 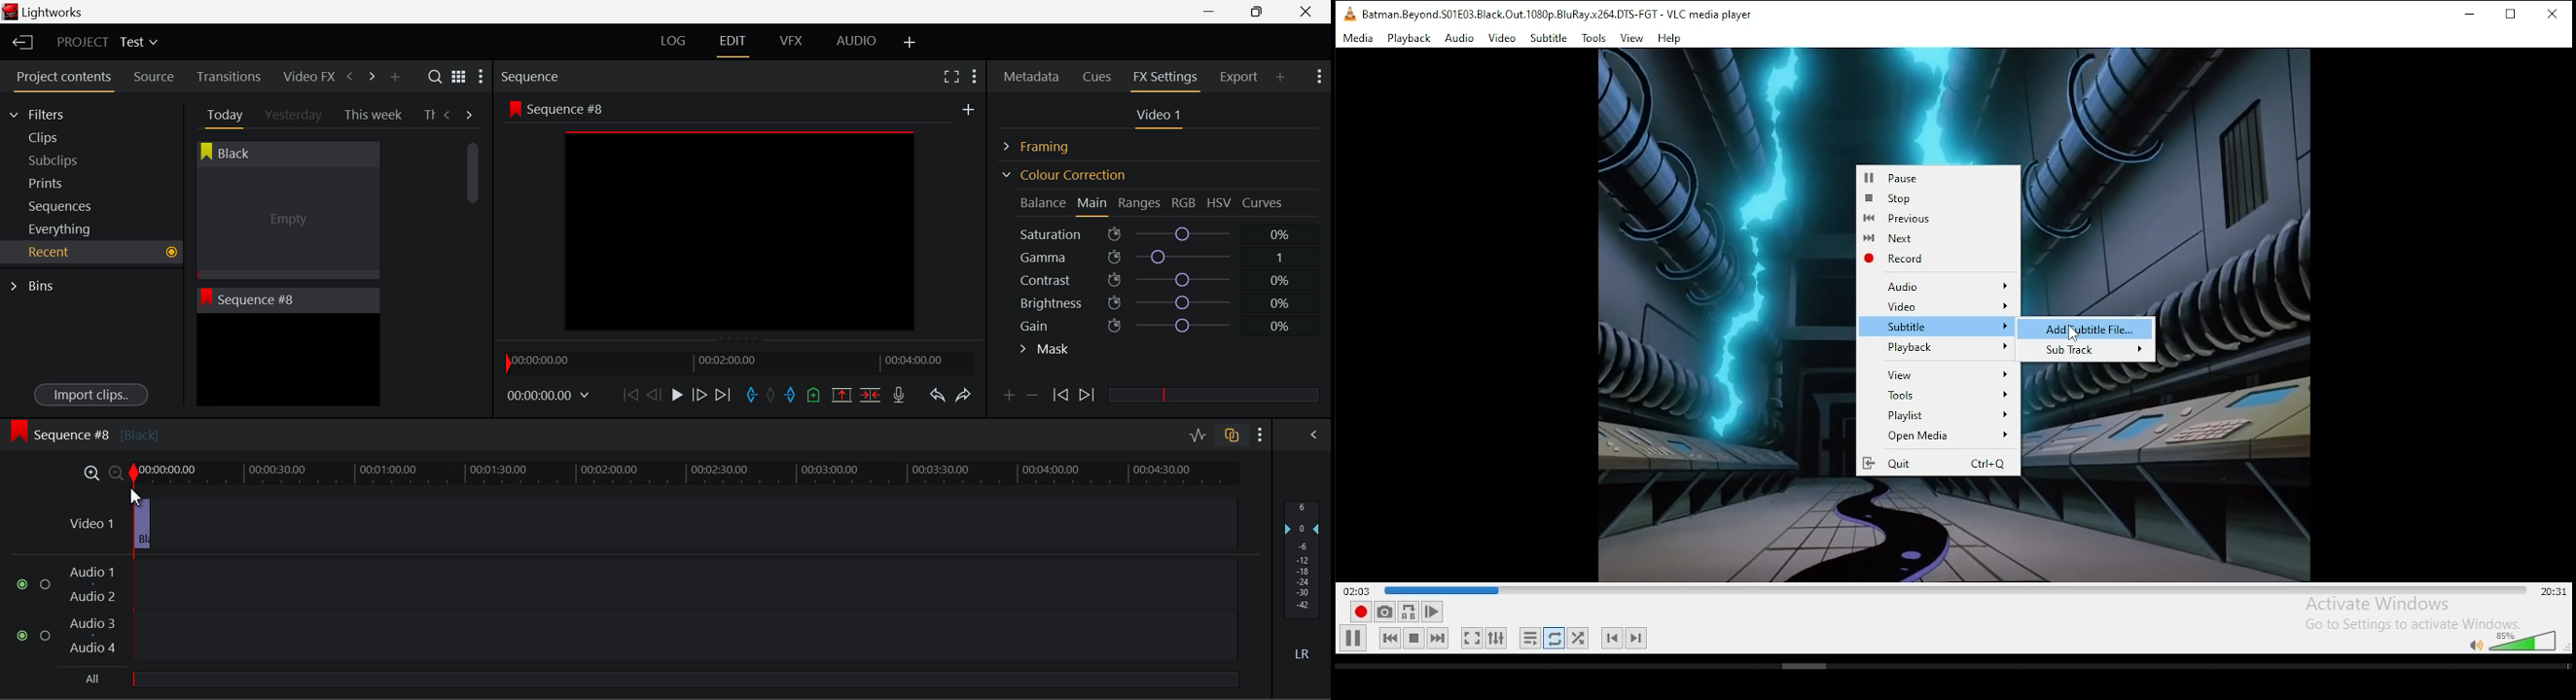 I want to click on Everything, so click(x=62, y=229).